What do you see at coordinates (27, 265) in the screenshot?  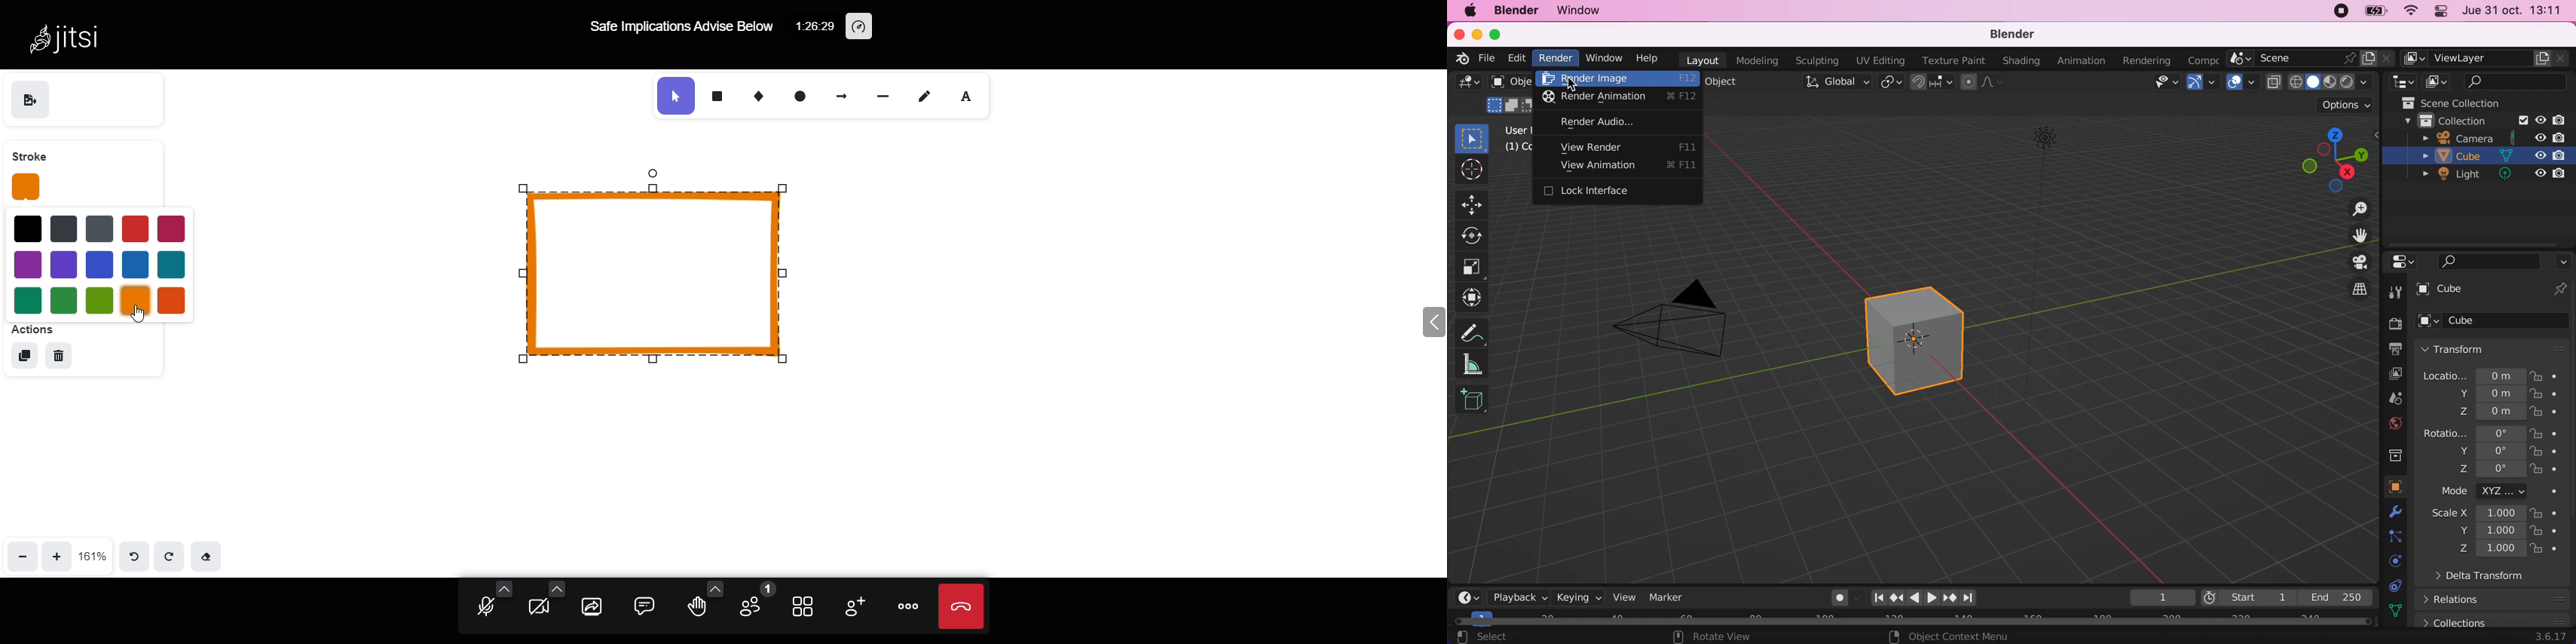 I see `purple` at bounding box center [27, 265].